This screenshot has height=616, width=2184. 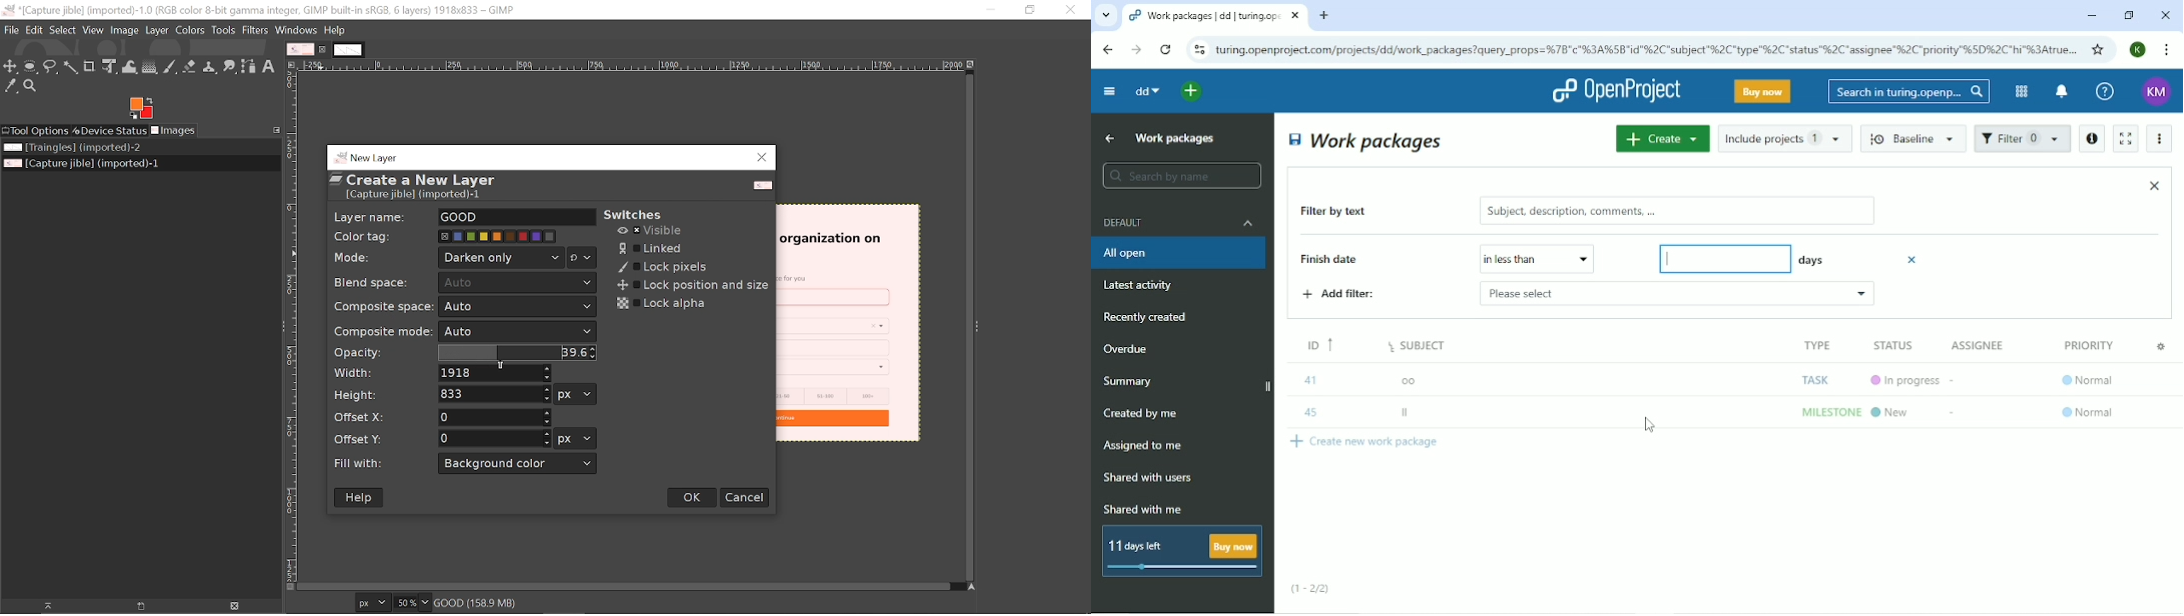 I want to click on Edit, so click(x=34, y=30).